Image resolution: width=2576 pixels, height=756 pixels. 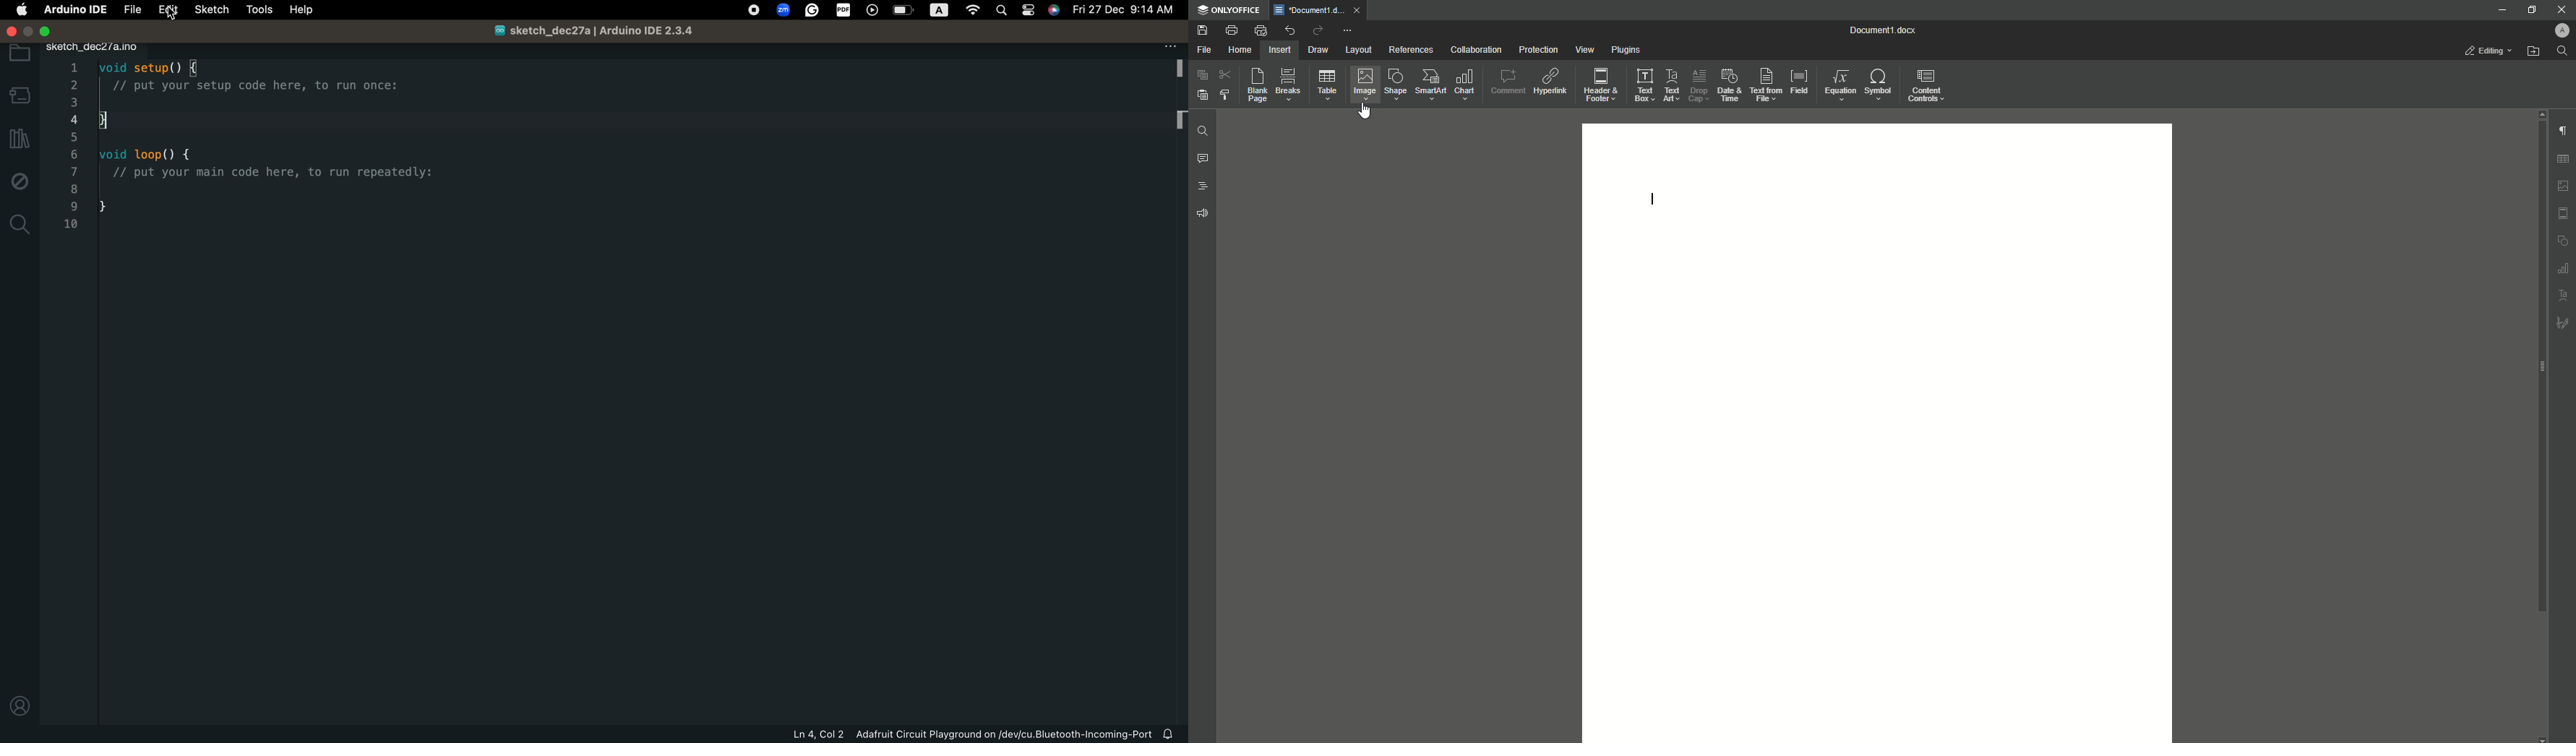 I want to click on Shape, so click(x=1396, y=84).